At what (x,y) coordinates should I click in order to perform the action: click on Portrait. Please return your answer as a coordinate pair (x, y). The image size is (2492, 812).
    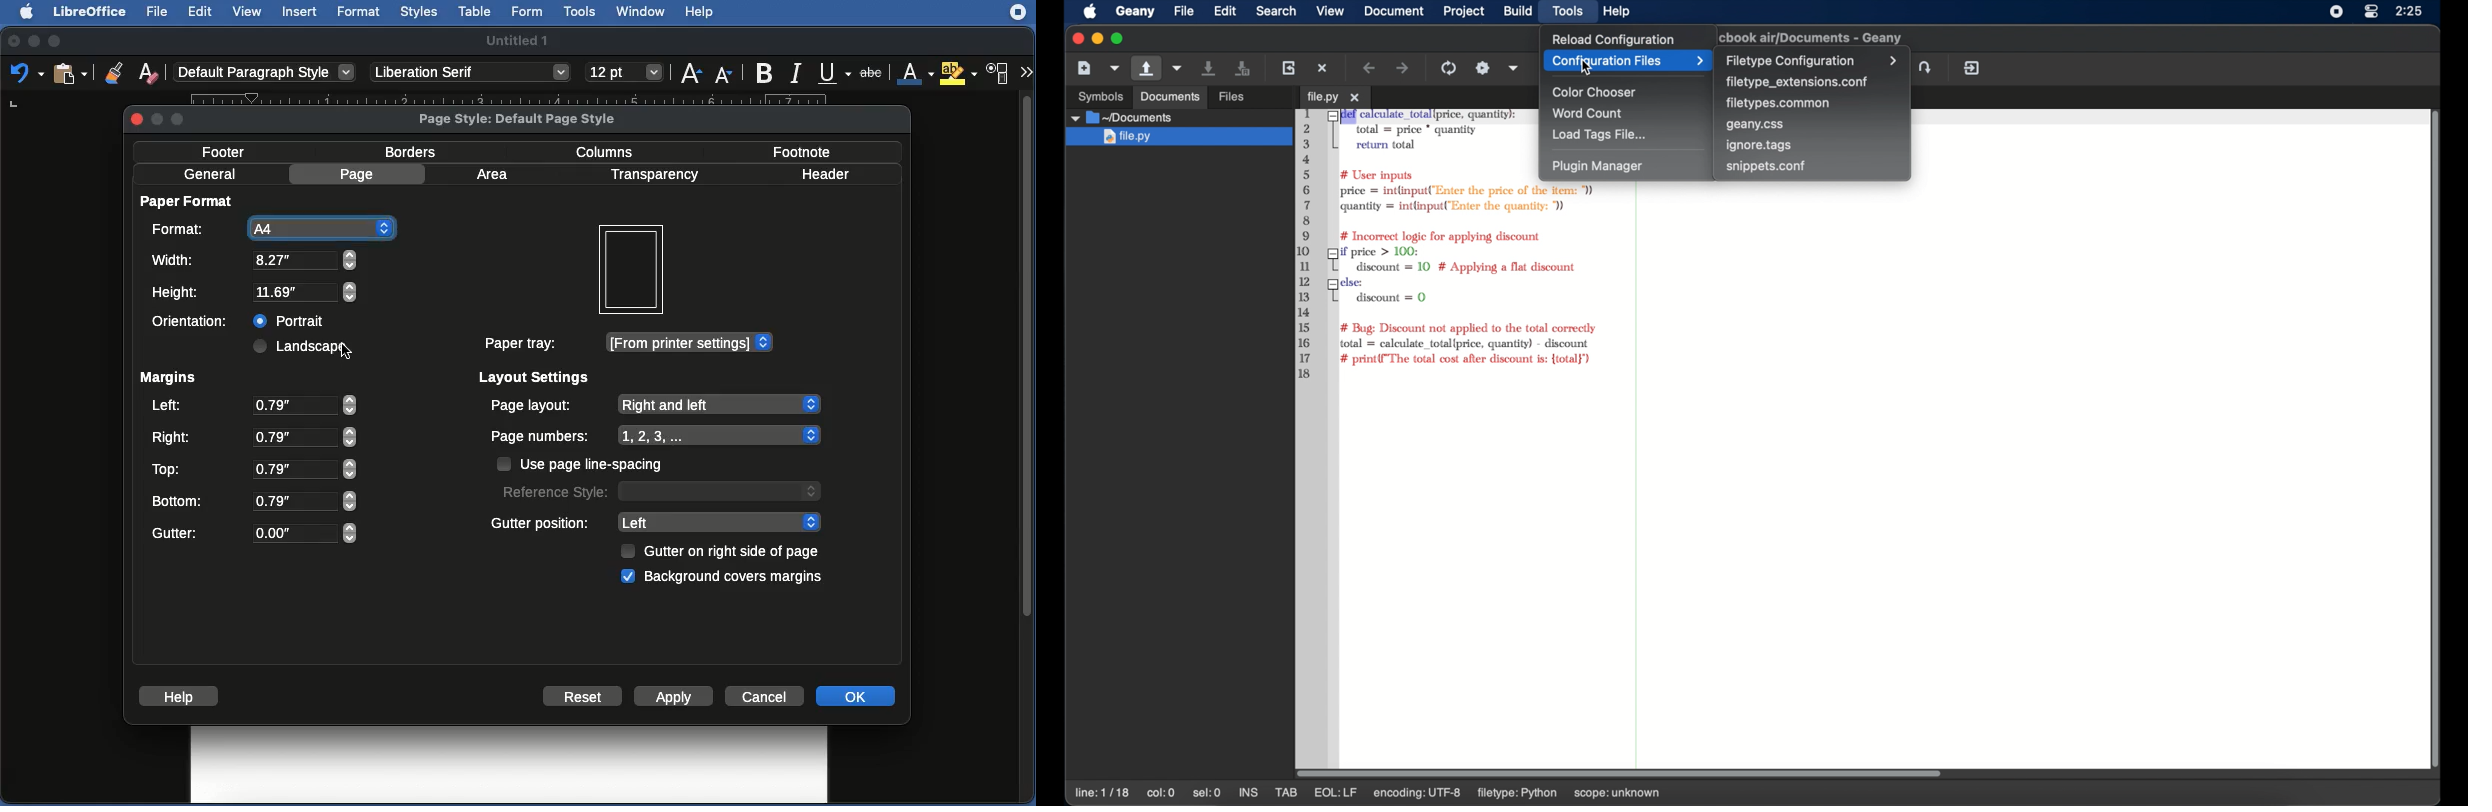
    Looking at the image, I should click on (294, 318).